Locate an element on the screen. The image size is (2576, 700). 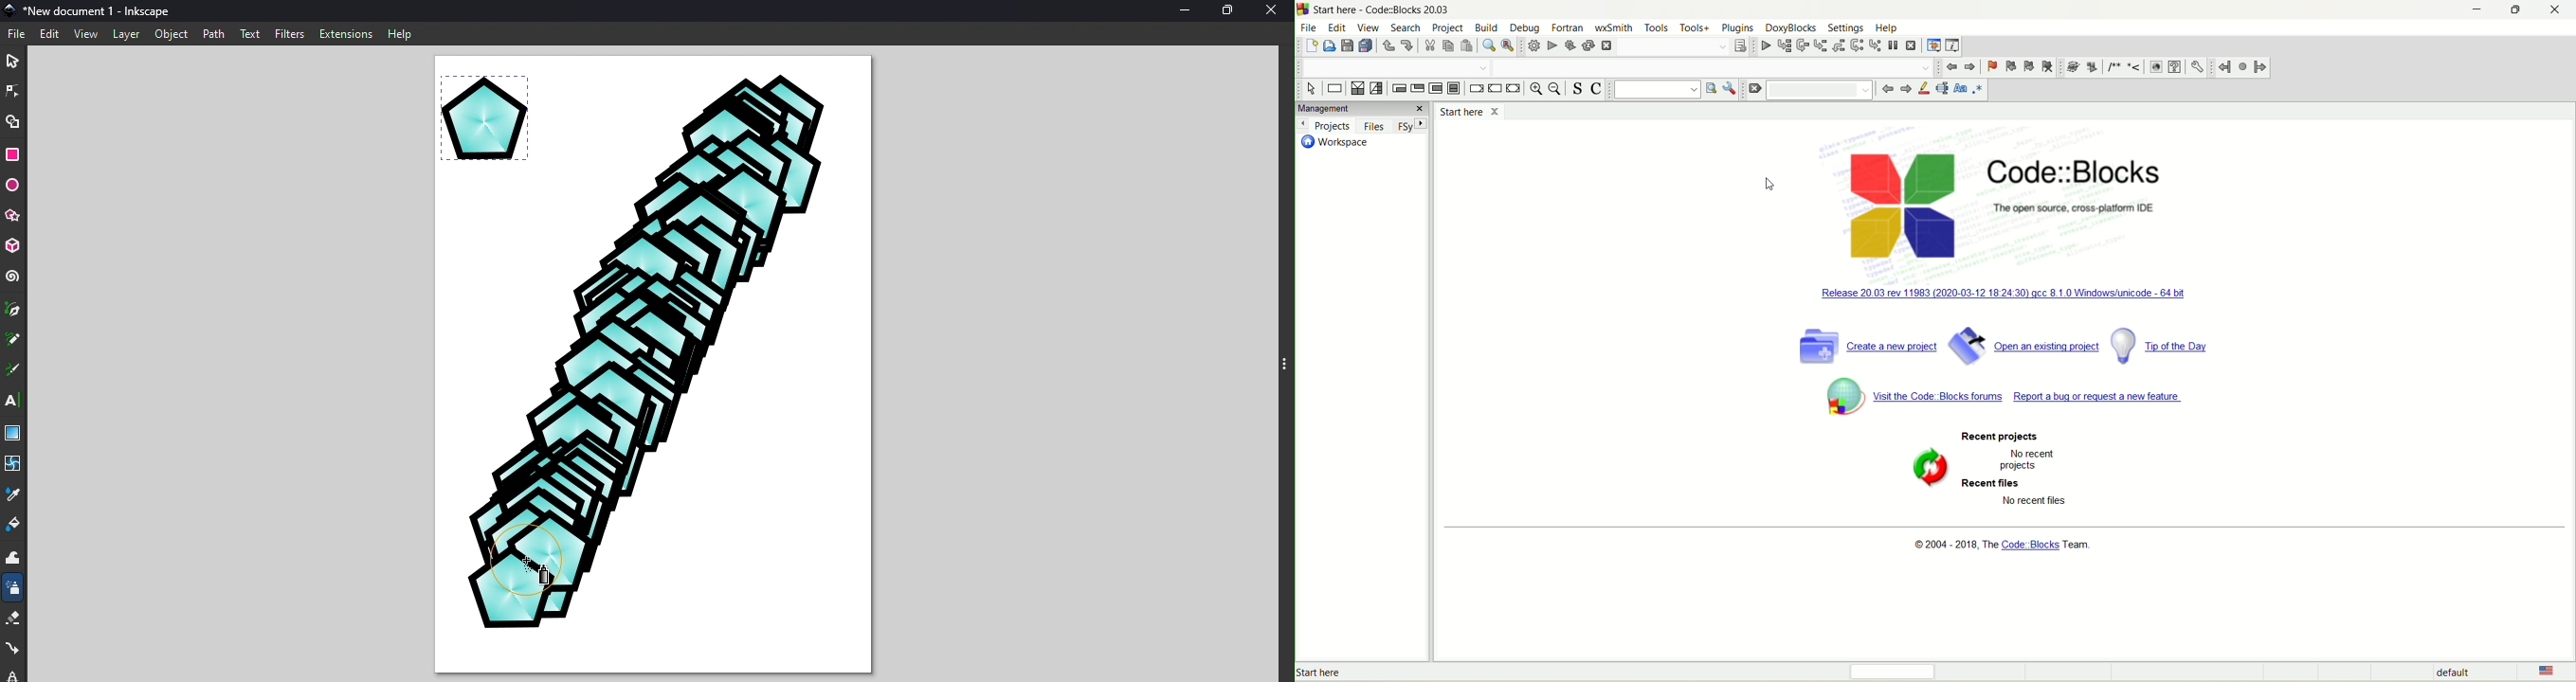
close is located at coordinates (2559, 12).